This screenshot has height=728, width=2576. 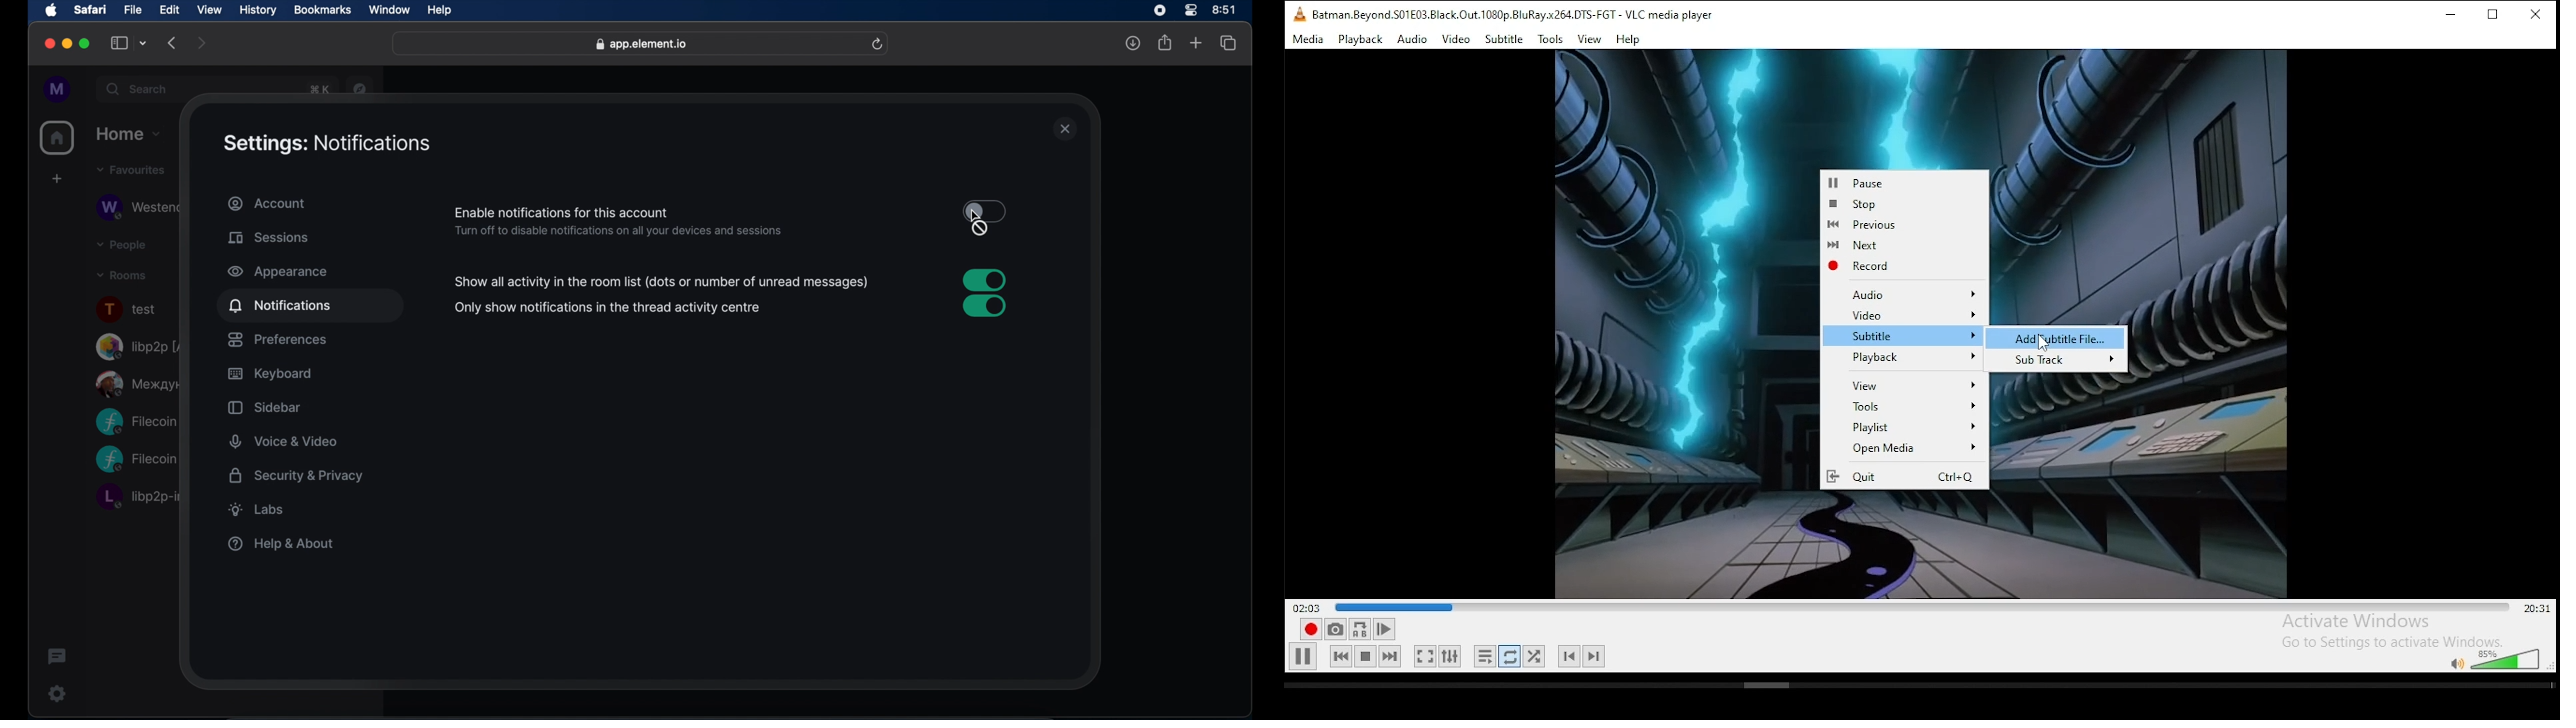 I want to click on Playlist options, so click(x=1905, y=426).